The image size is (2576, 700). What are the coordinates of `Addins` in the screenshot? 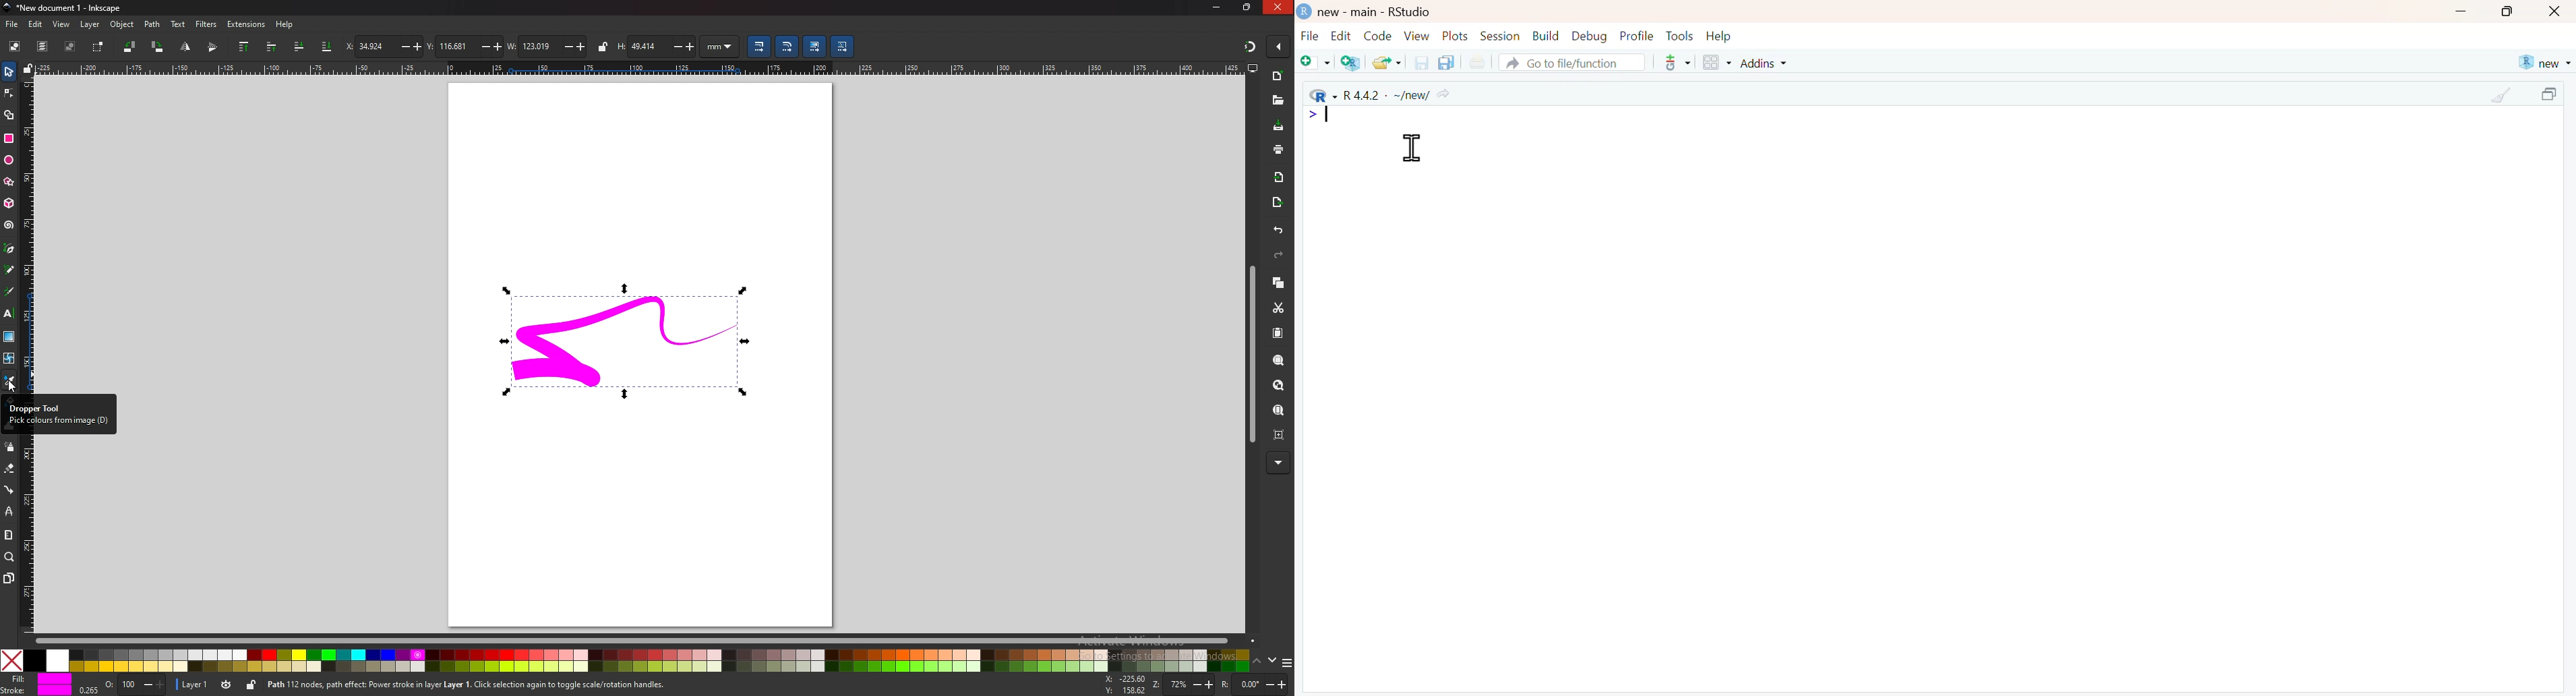 It's located at (1766, 63).